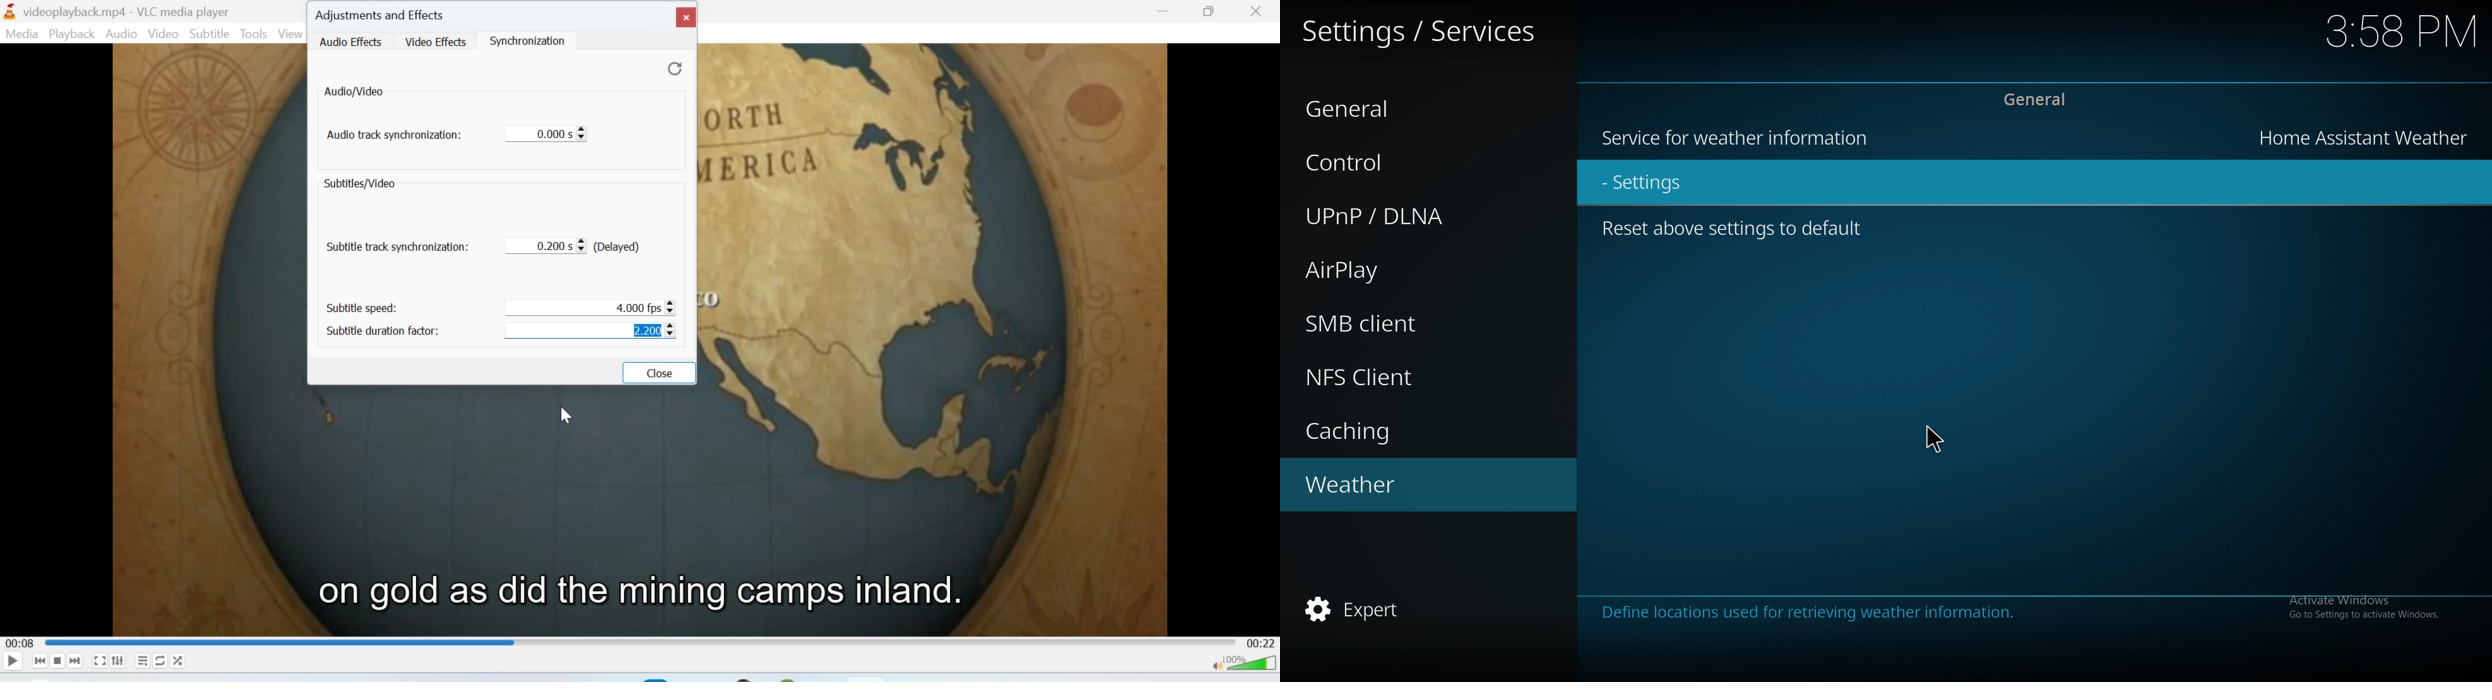 This screenshot has height=700, width=2492. What do you see at coordinates (1934, 441) in the screenshot?
I see `cursor` at bounding box center [1934, 441].